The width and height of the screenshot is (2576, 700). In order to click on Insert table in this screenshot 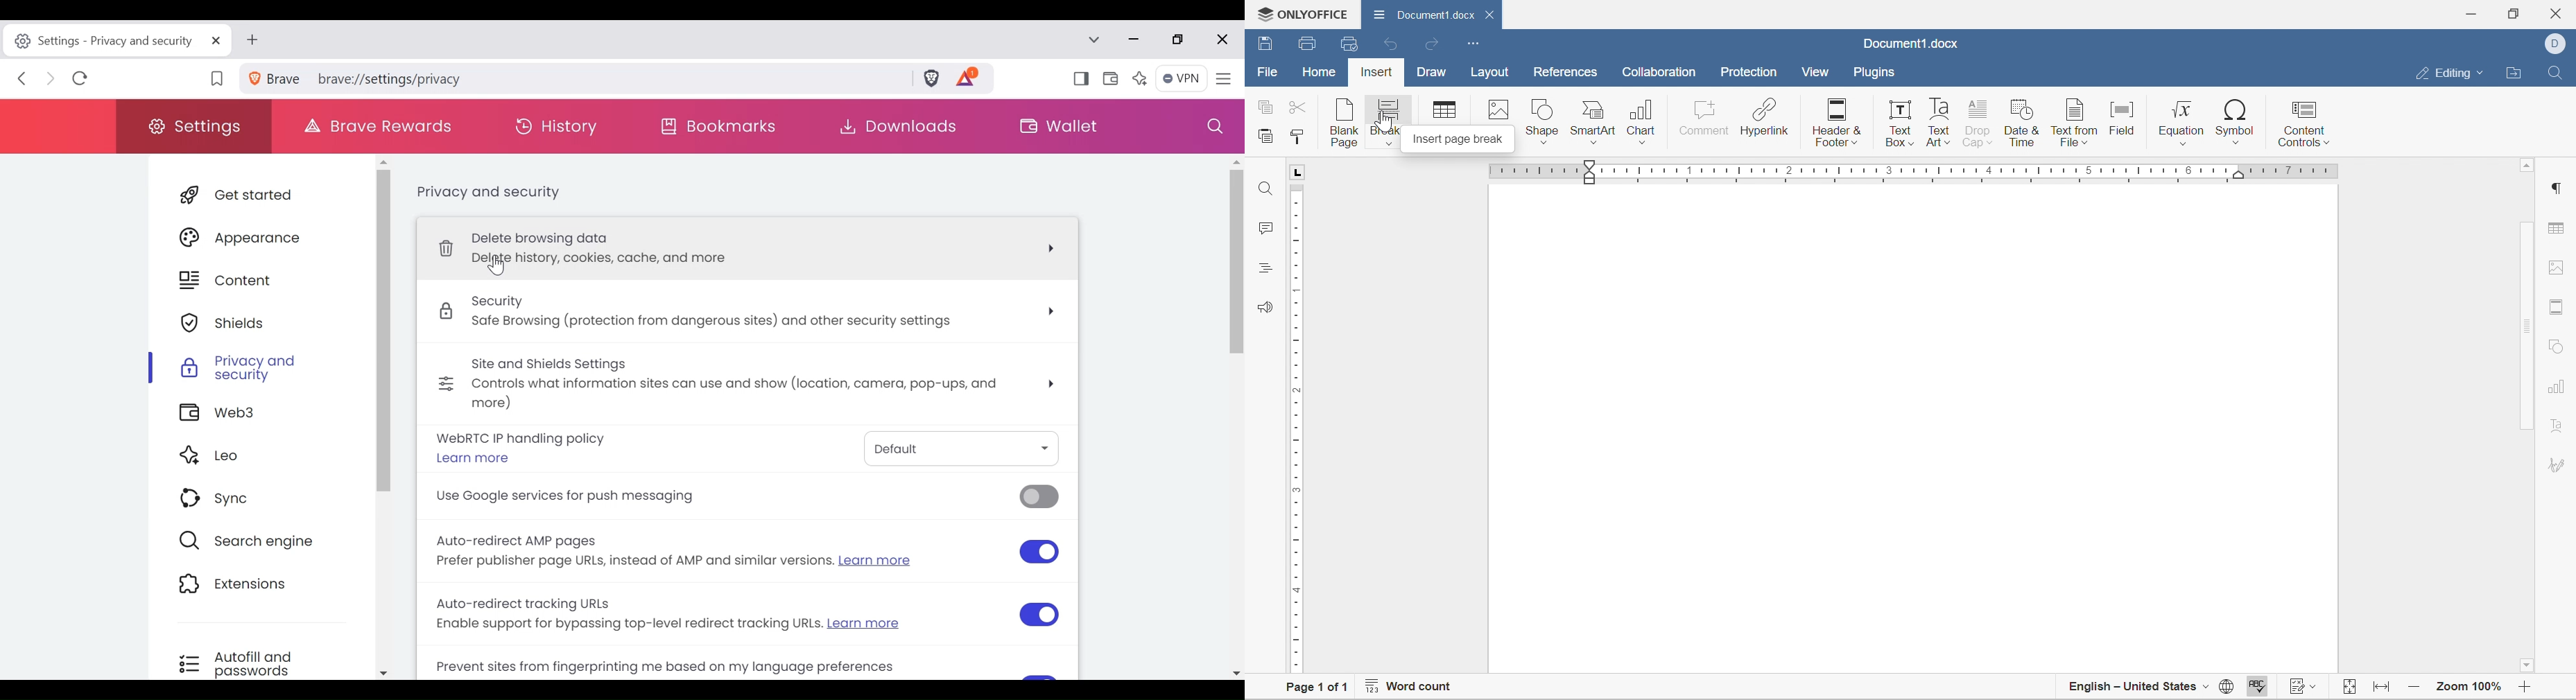, I will do `click(1442, 110)`.